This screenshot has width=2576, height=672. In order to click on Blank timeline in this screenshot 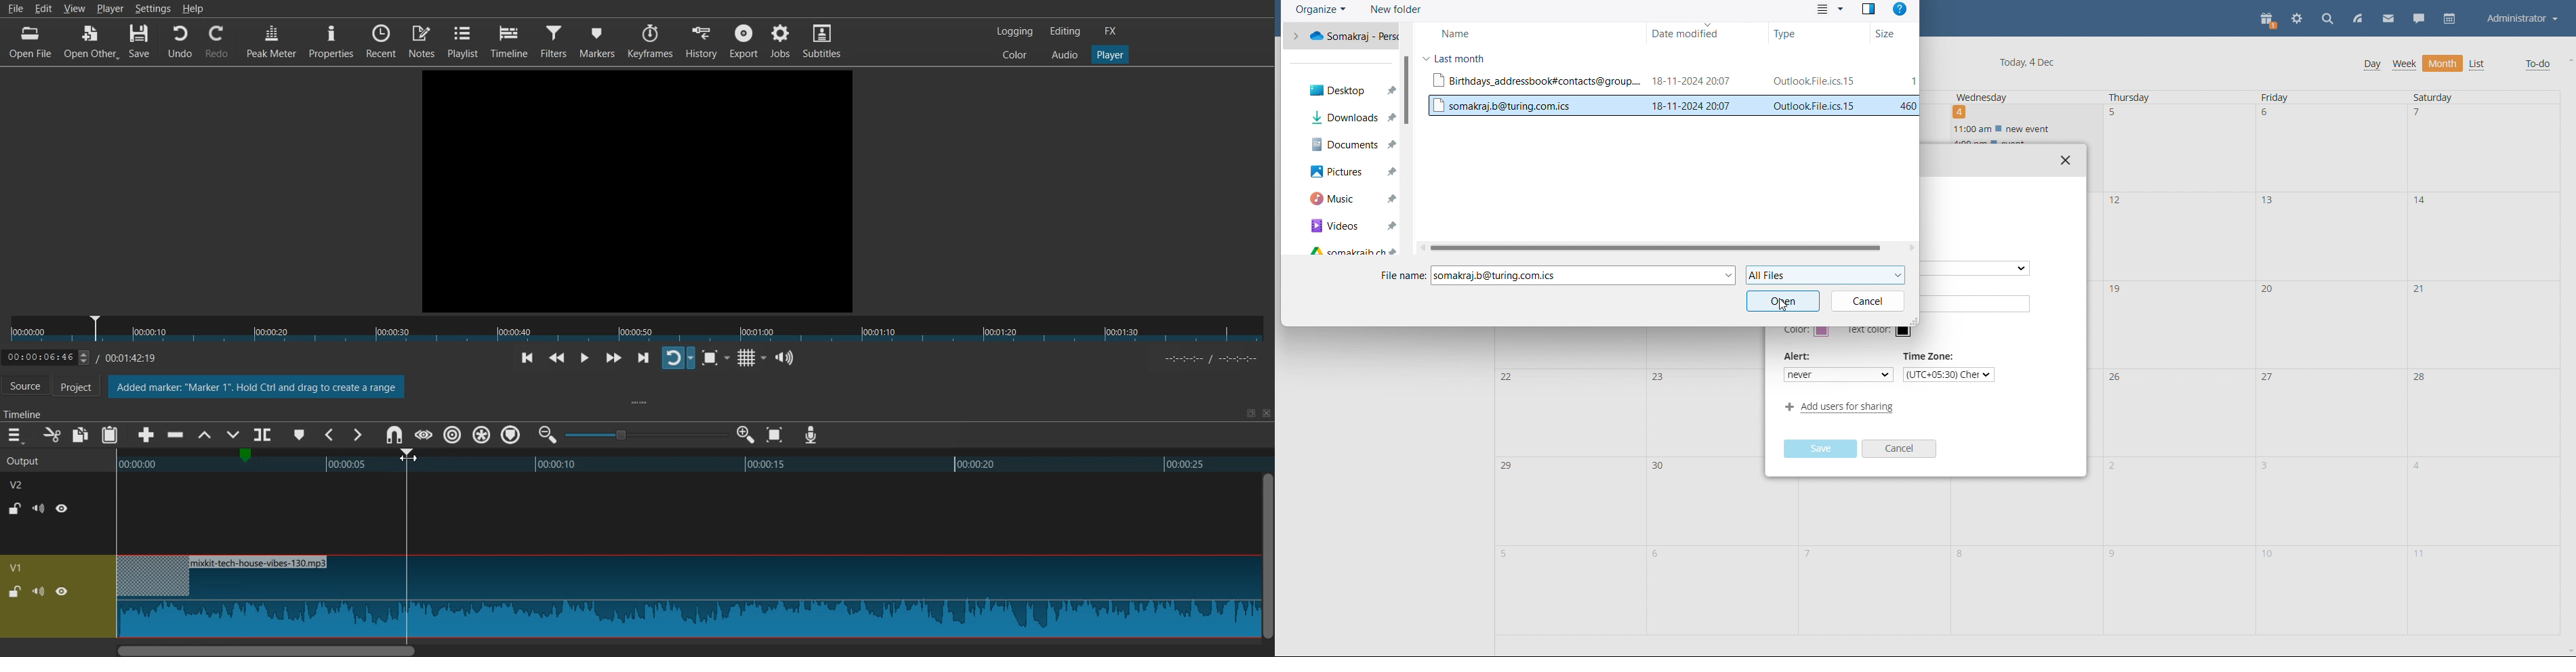, I will do `click(685, 514)`.